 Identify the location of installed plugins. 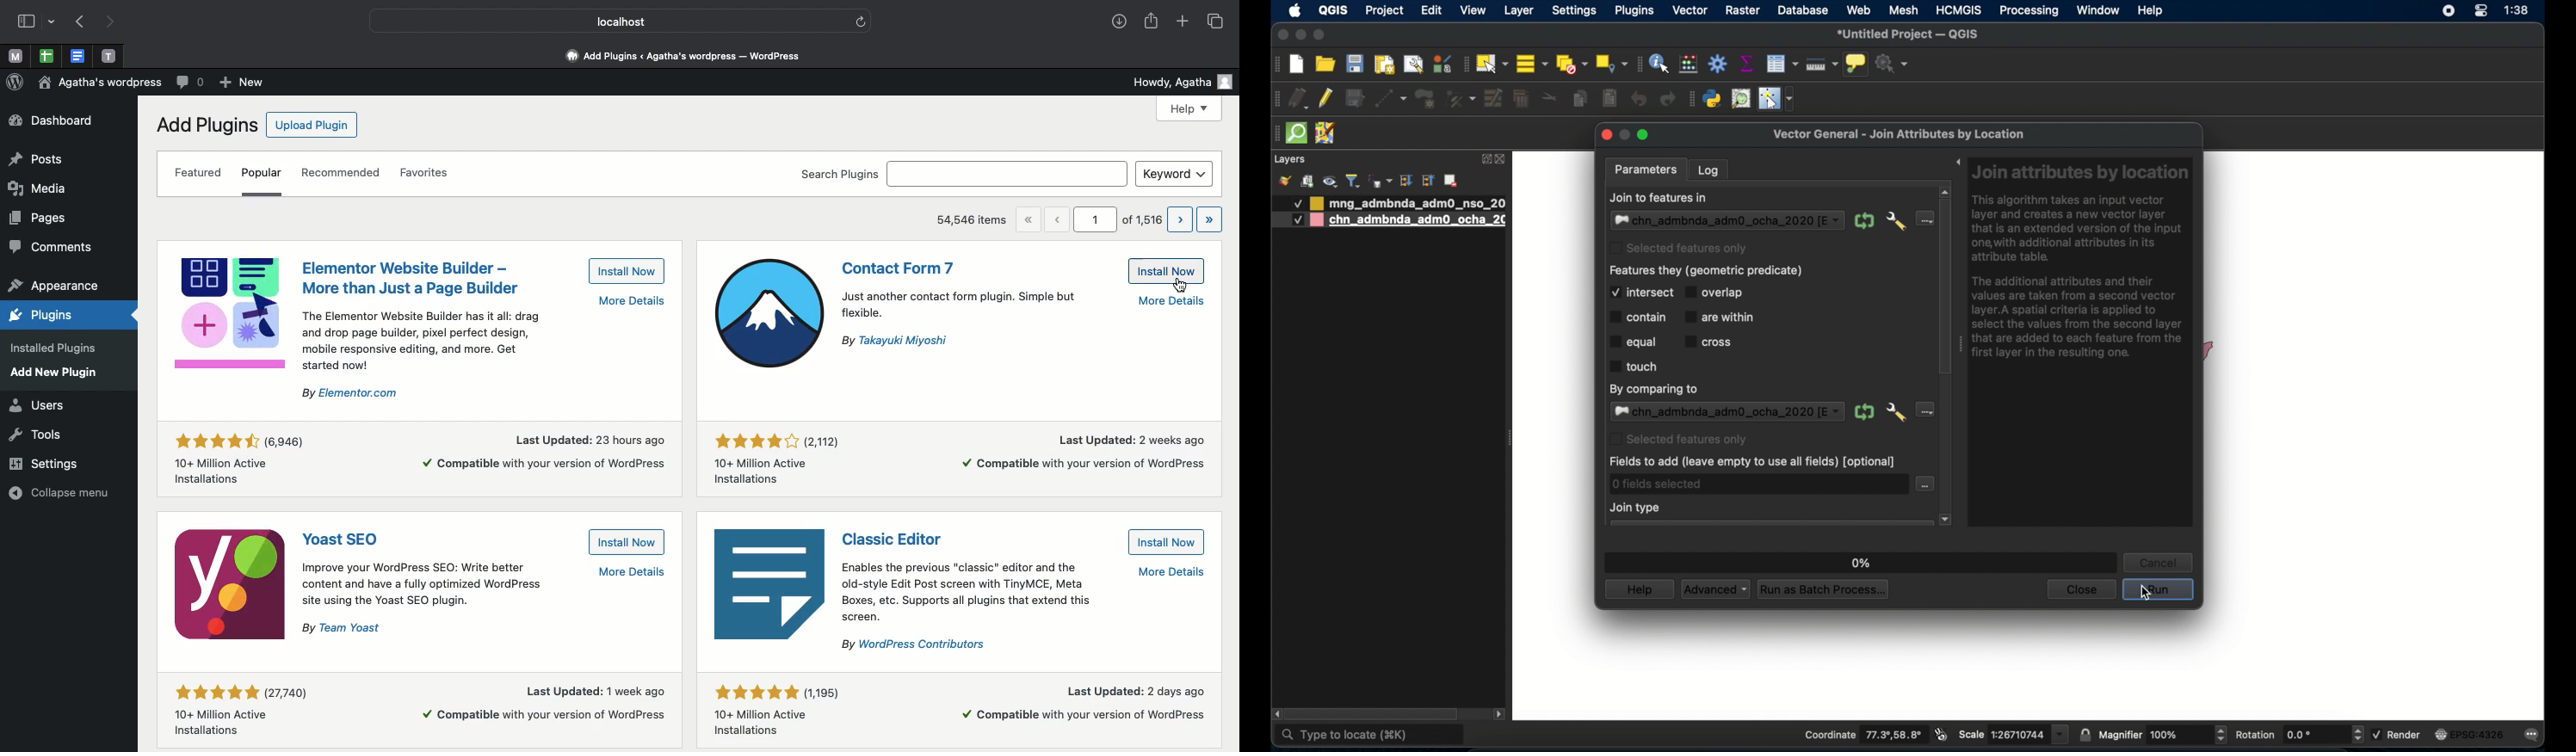
(52, 349).